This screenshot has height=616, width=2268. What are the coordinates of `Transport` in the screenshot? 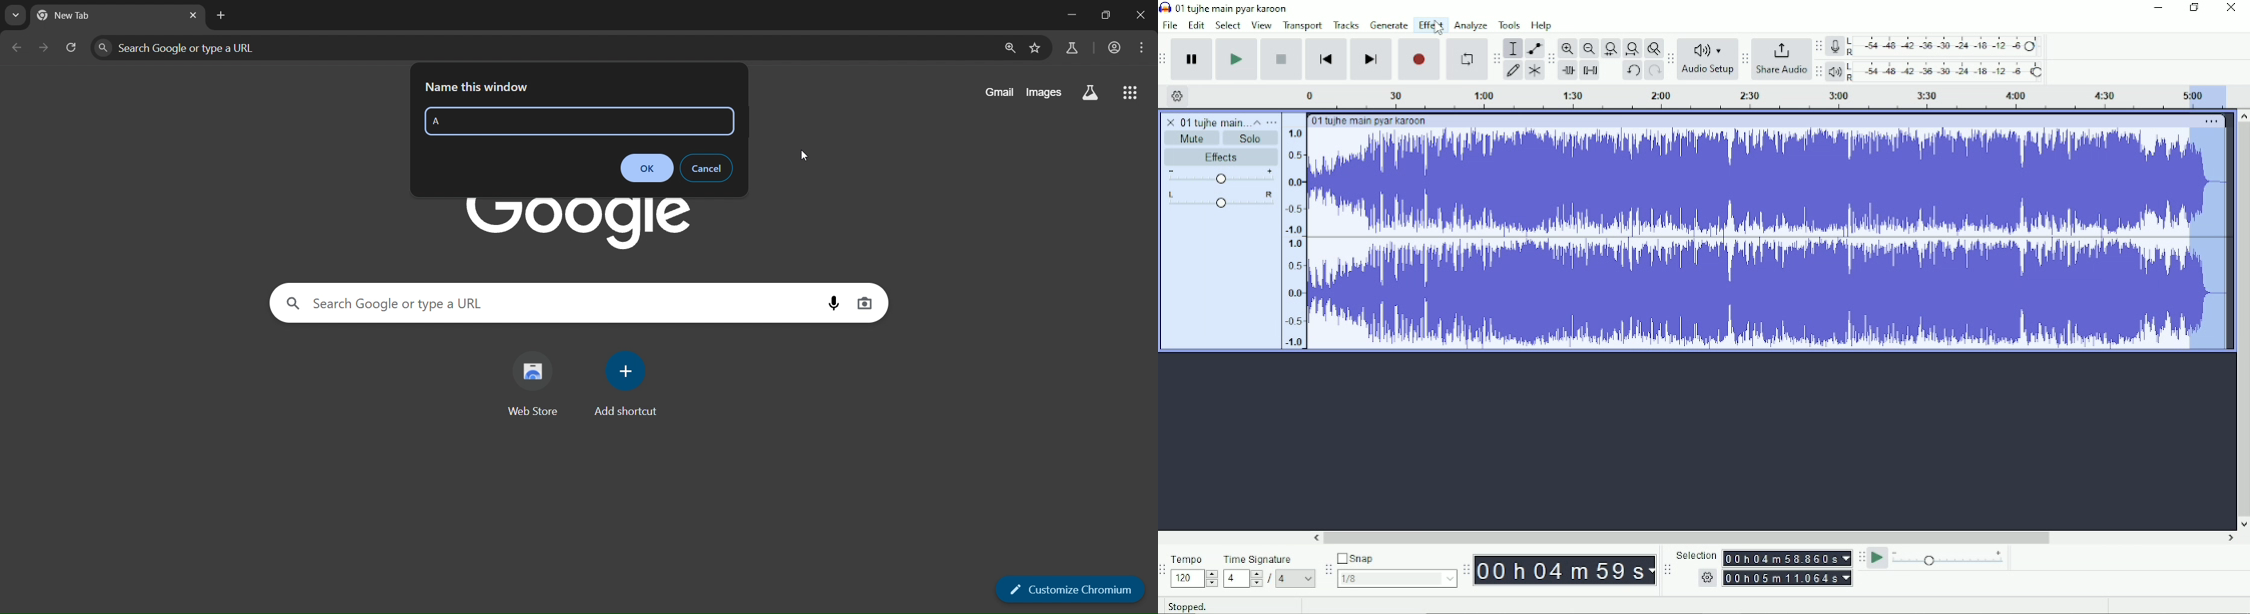 It's located at (1302, 27).